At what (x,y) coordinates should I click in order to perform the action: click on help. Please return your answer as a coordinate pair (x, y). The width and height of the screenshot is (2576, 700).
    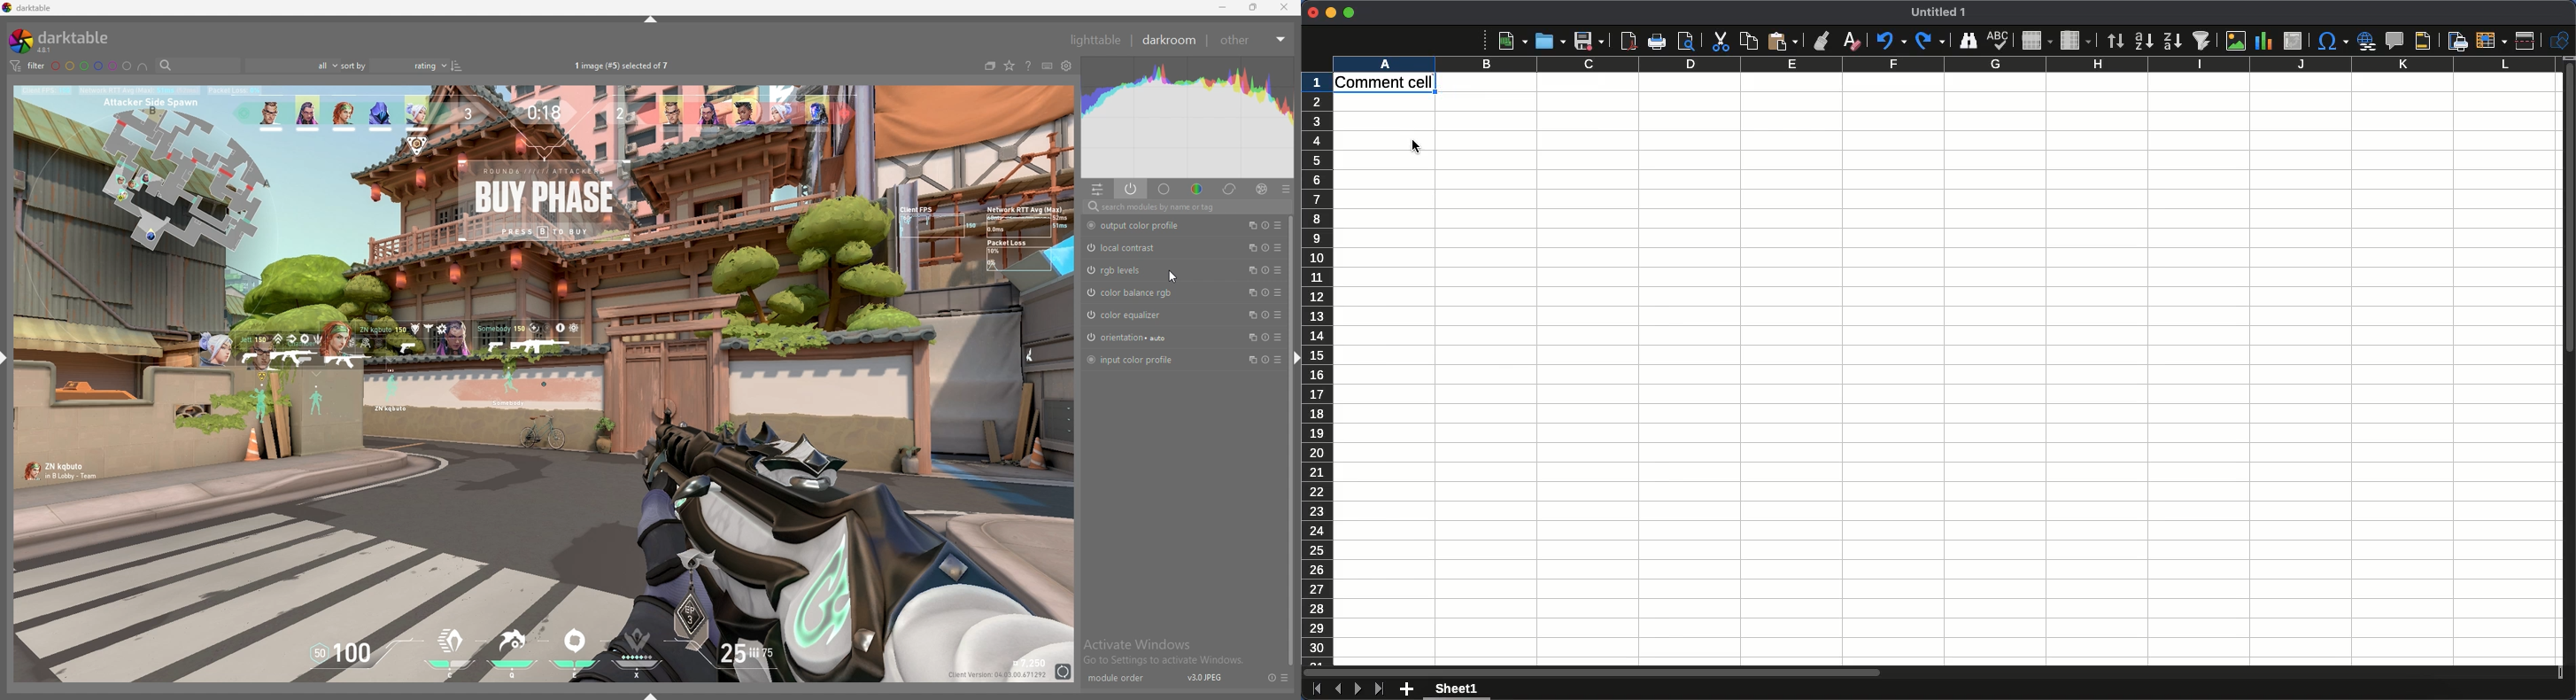
    Looking at the image, I should click on (1029, 66).